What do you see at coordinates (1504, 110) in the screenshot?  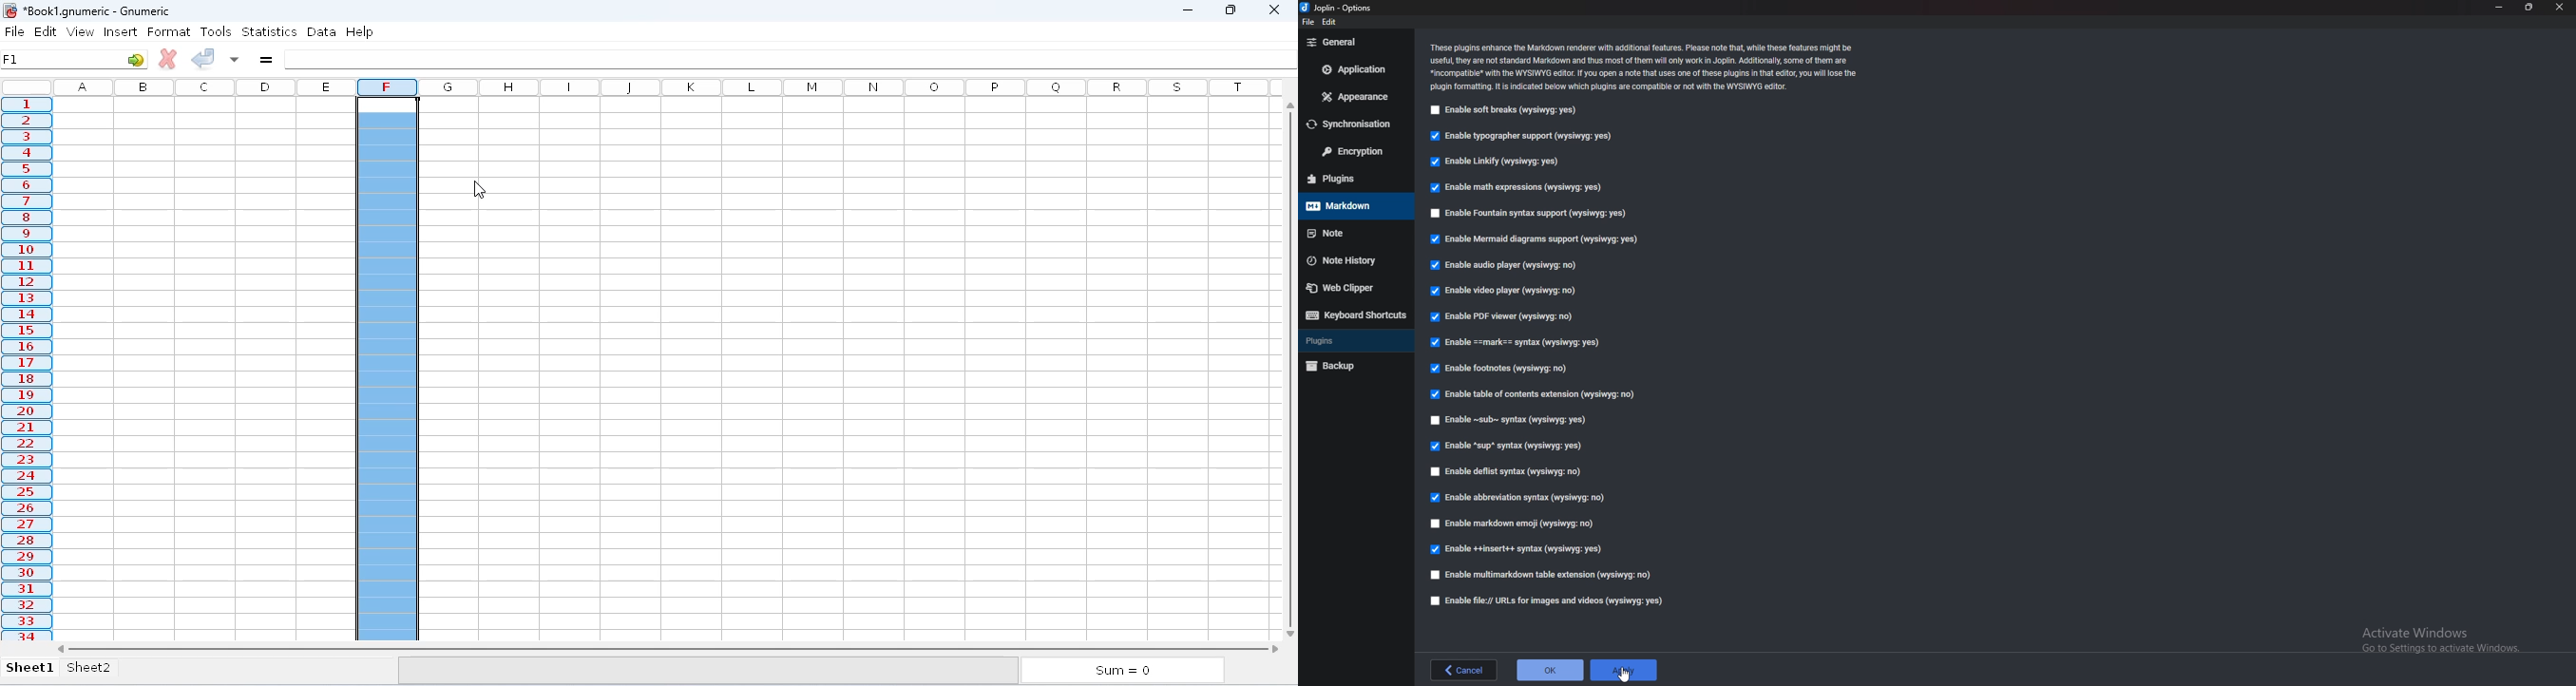 I see `enable soft breaks` at bounding box center [1504, 110].